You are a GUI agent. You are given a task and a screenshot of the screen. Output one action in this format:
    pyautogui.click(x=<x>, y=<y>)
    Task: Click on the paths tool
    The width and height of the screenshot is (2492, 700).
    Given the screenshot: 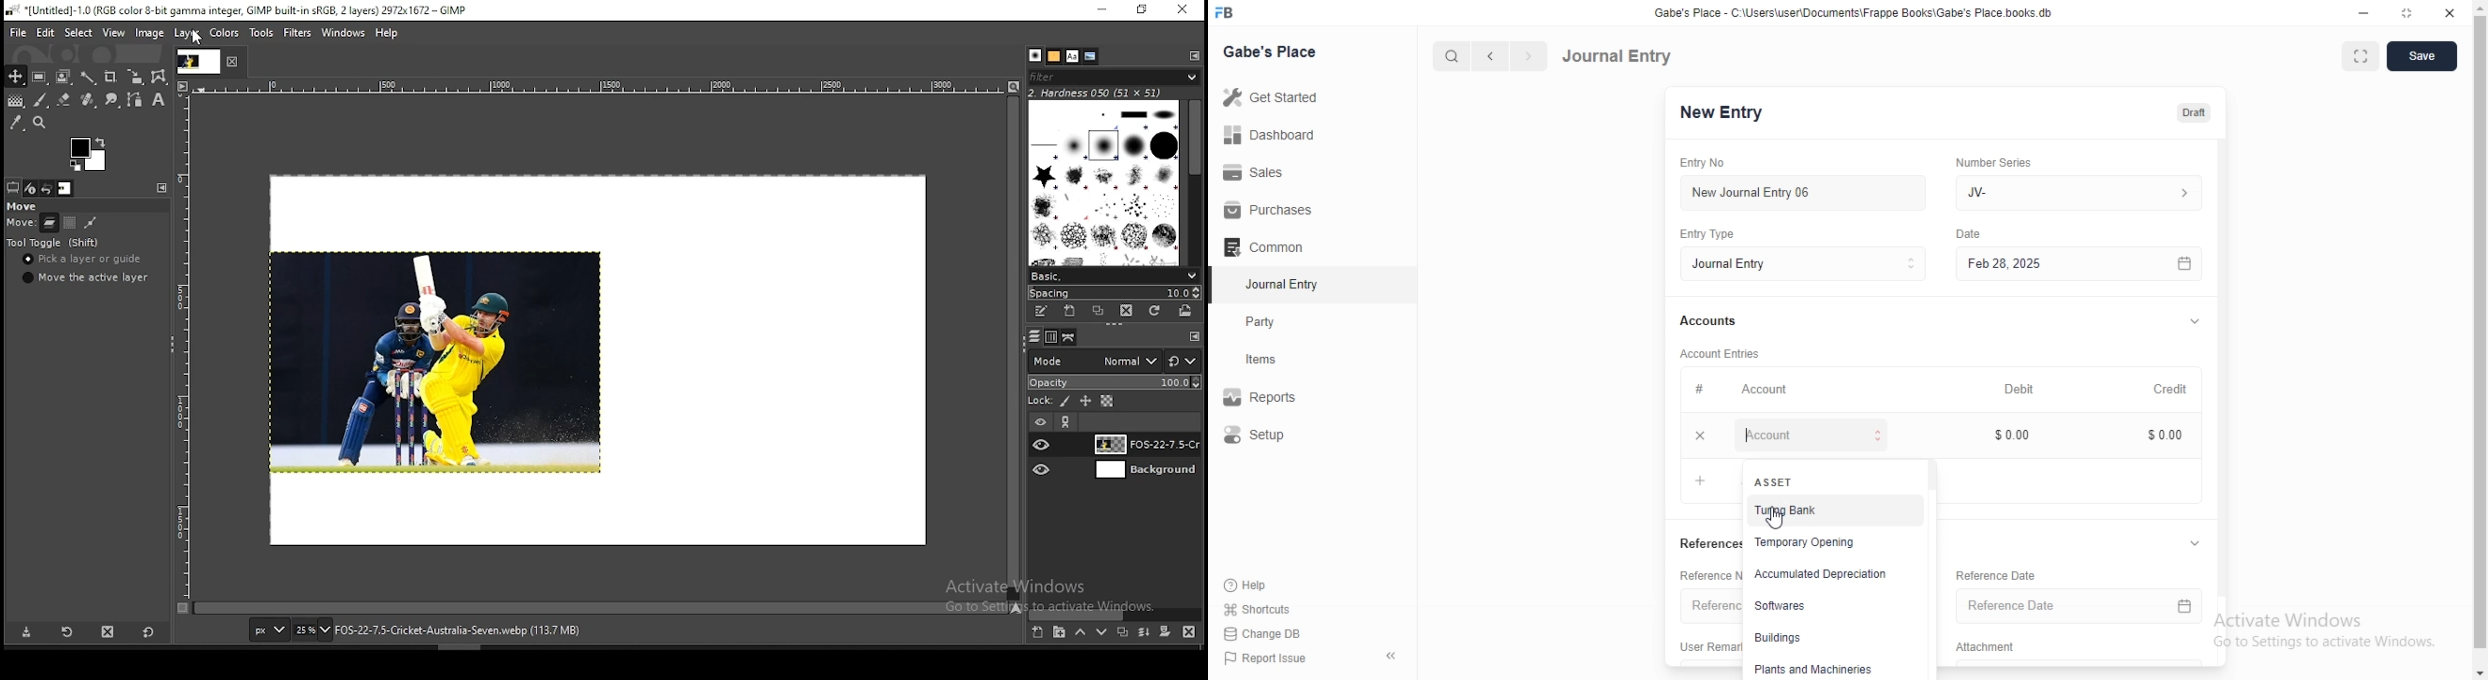 What is the action you would take?
    pyautogui.click(x=132, y=101)
    